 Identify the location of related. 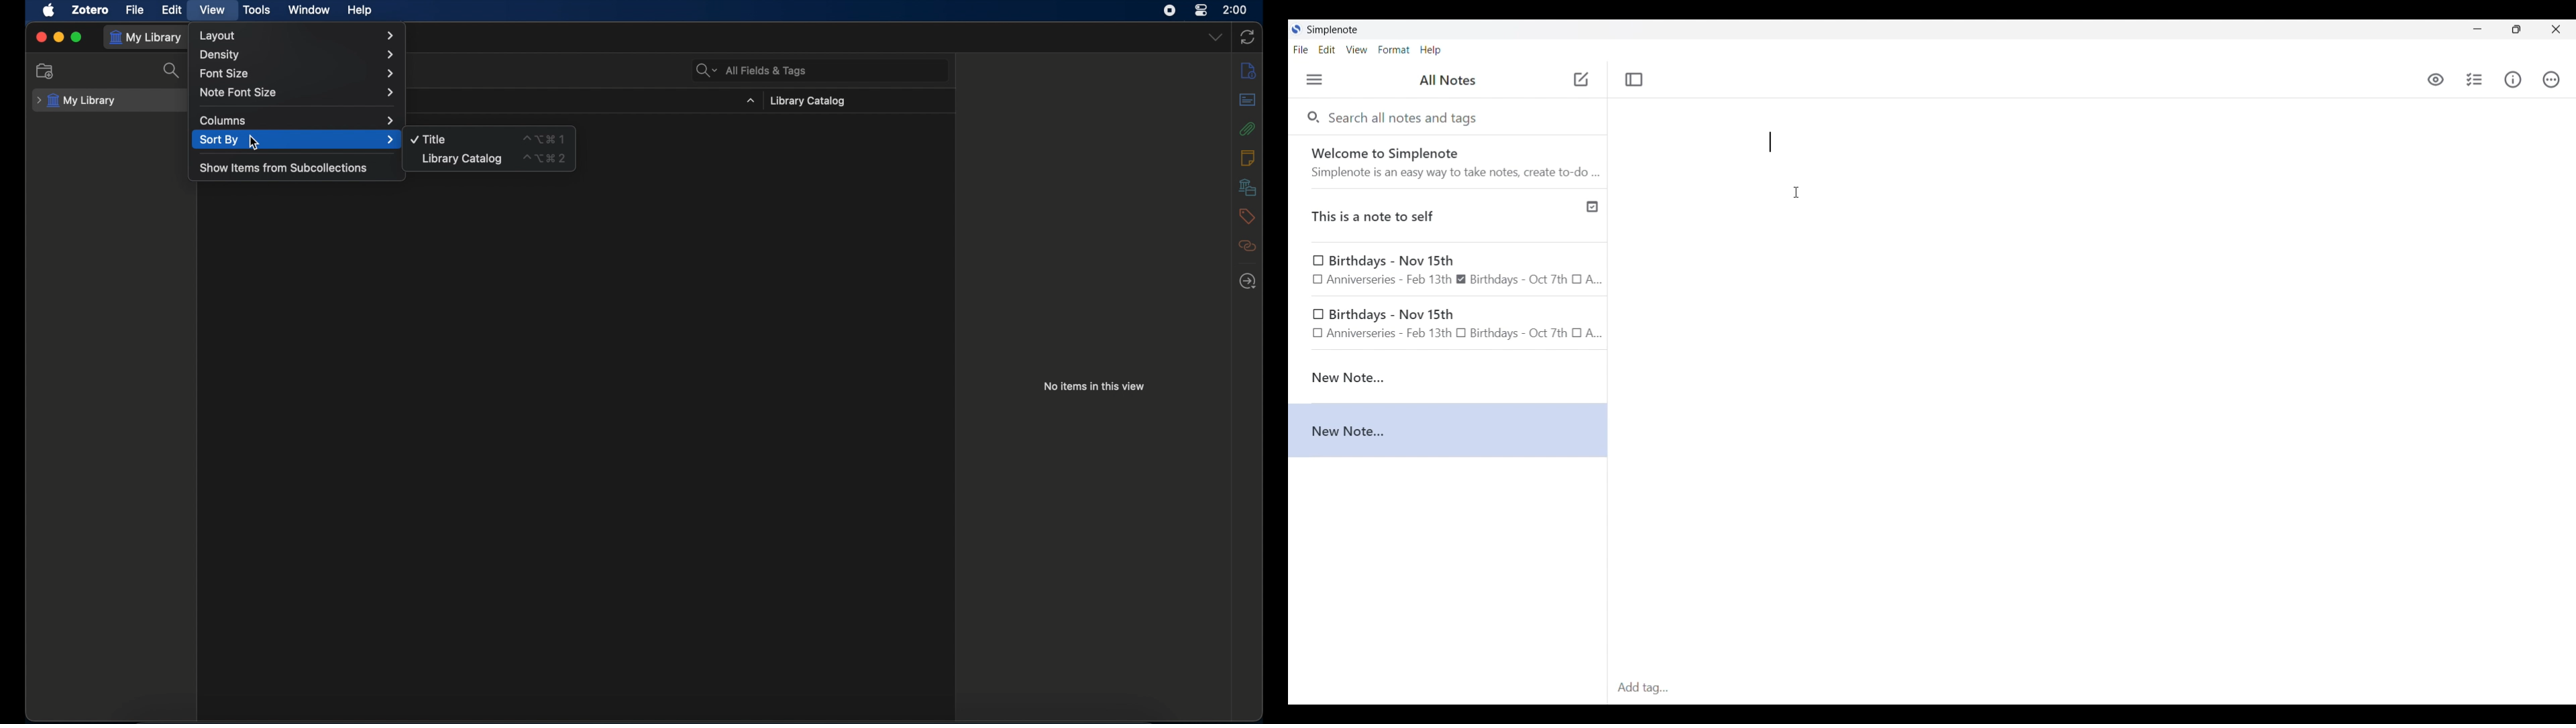
(1248, 246).